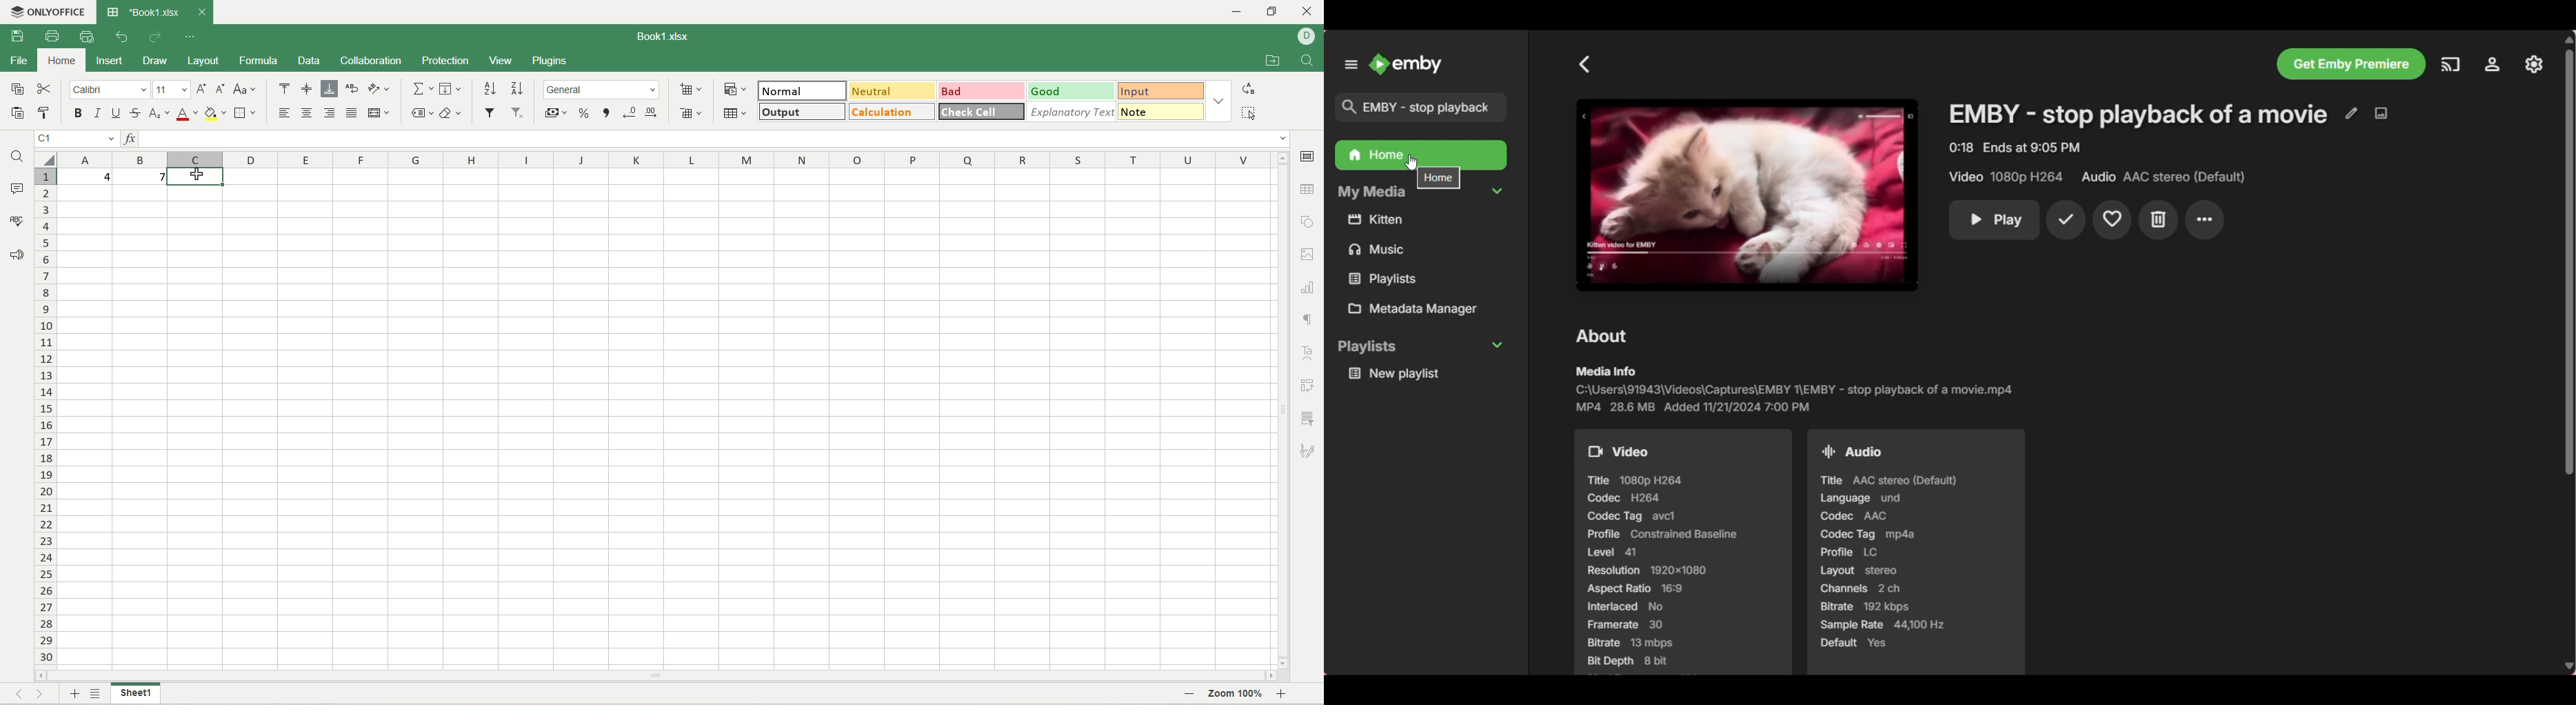 This screenshot has height=728, width=2576. Describe the element at coordinates (2352, 64) in the screenshot. I see `Get Emby Premiere` at that location.